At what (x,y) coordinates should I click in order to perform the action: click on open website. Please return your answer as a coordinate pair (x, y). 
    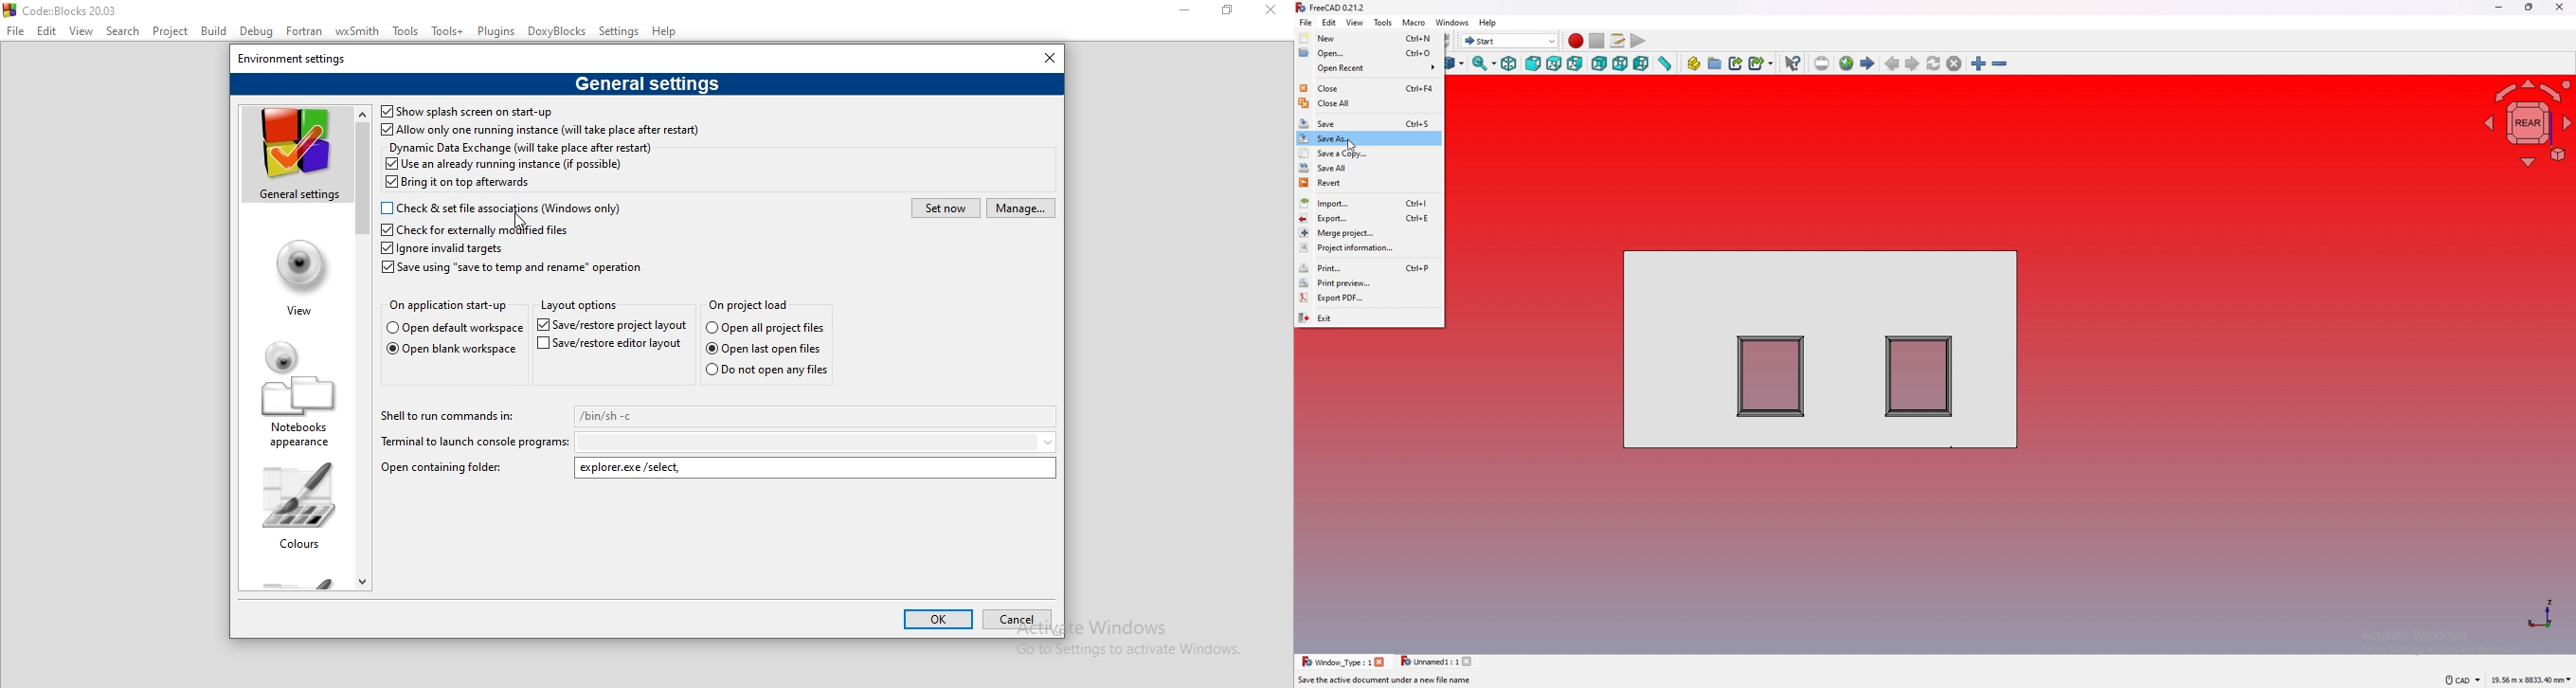
    Looking at the image, I should click on (1846, 63).